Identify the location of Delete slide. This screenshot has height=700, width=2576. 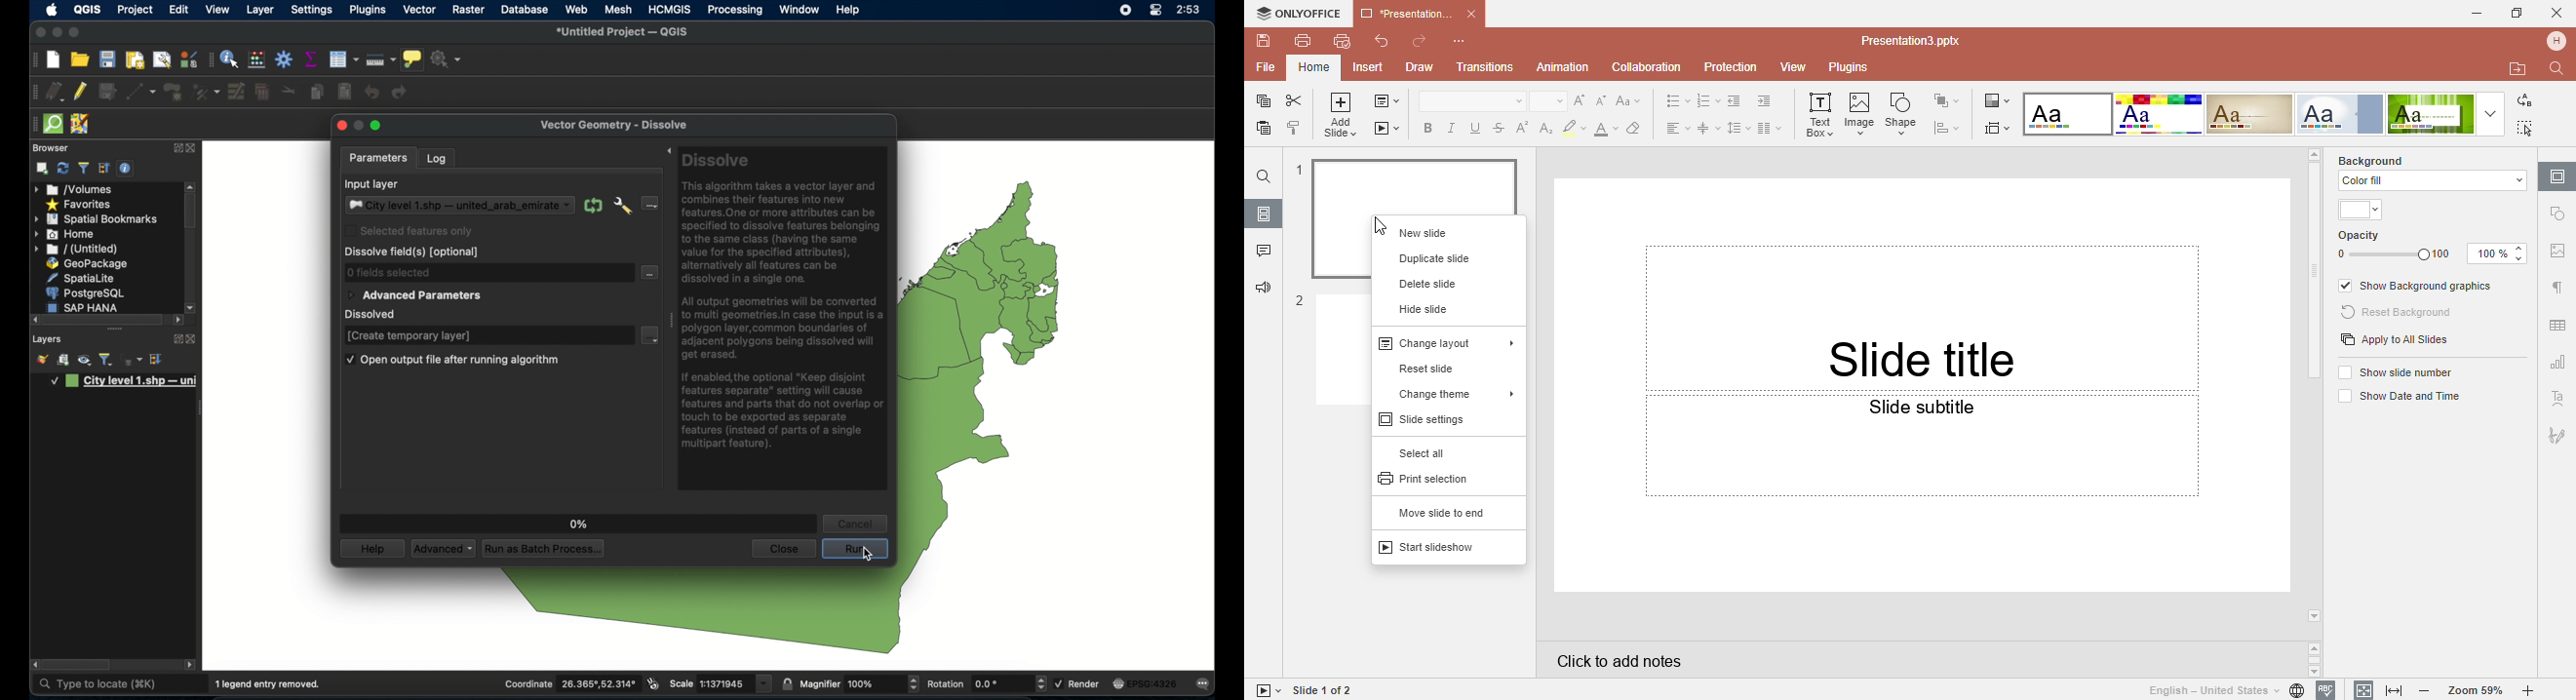
(1430, 283).